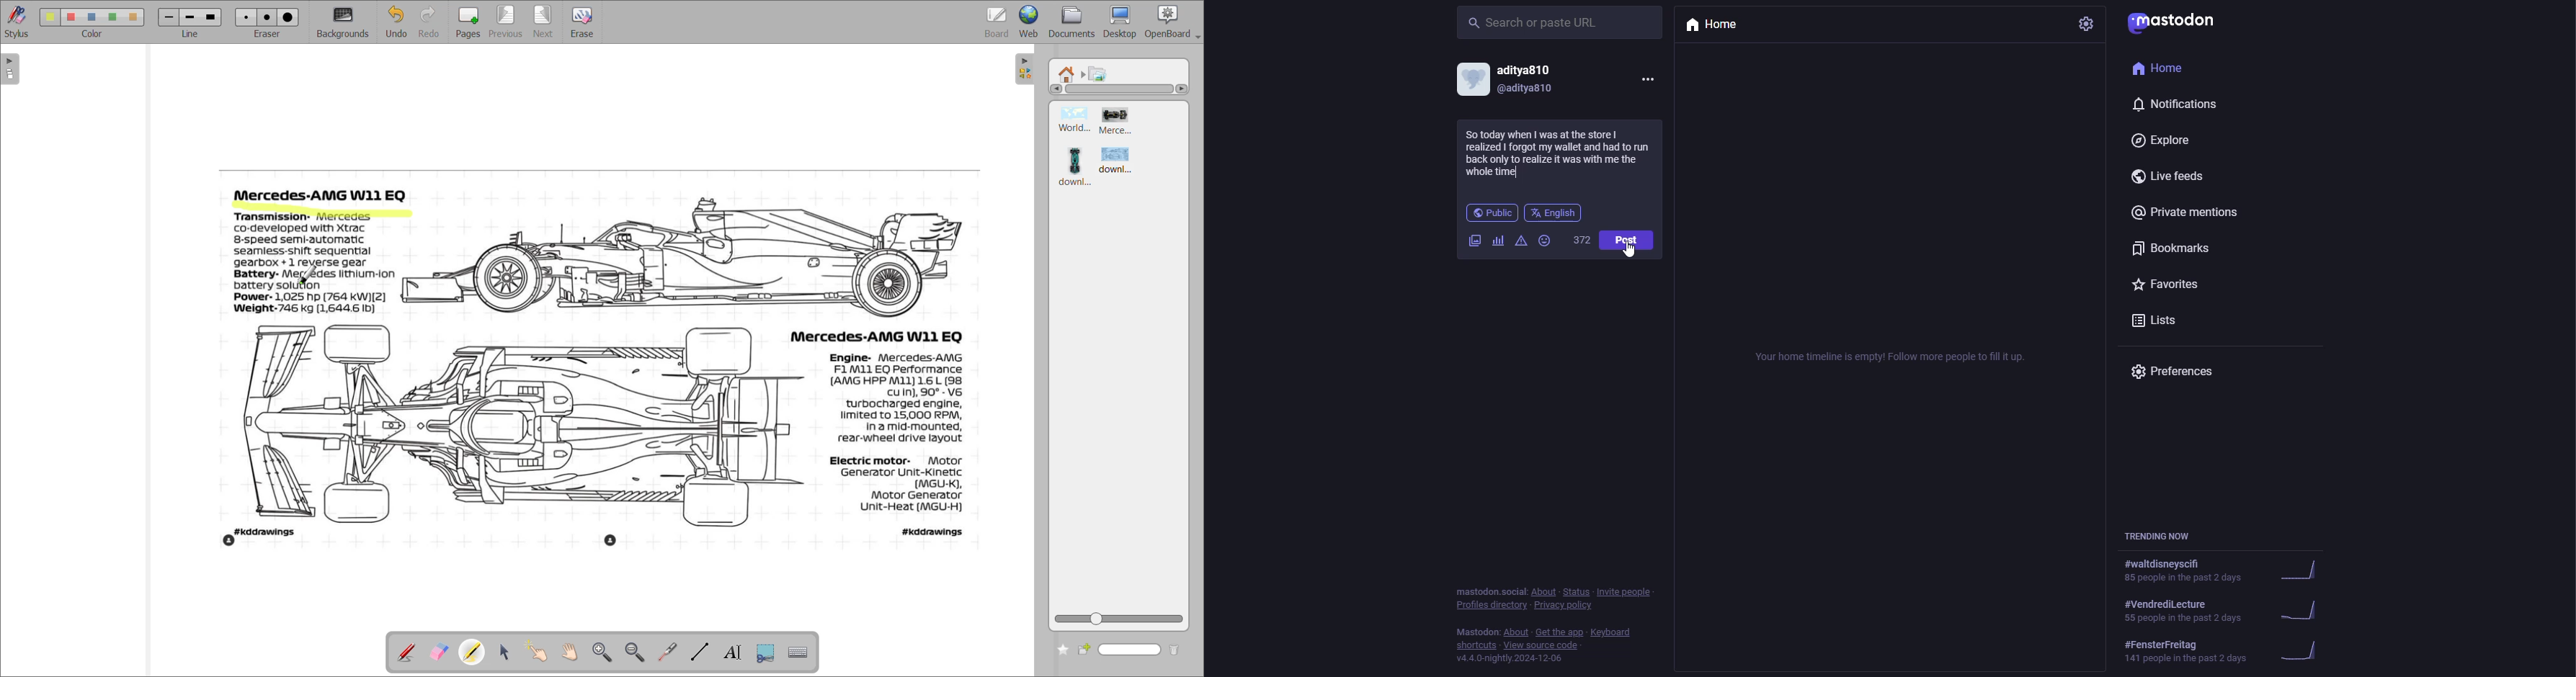 Image resolution: width=2576 pixels, height=700 pixels. What do you see at coordinates (2088, 26) in the screenshot?
I see `settings` at bounding box center [2088, 26].